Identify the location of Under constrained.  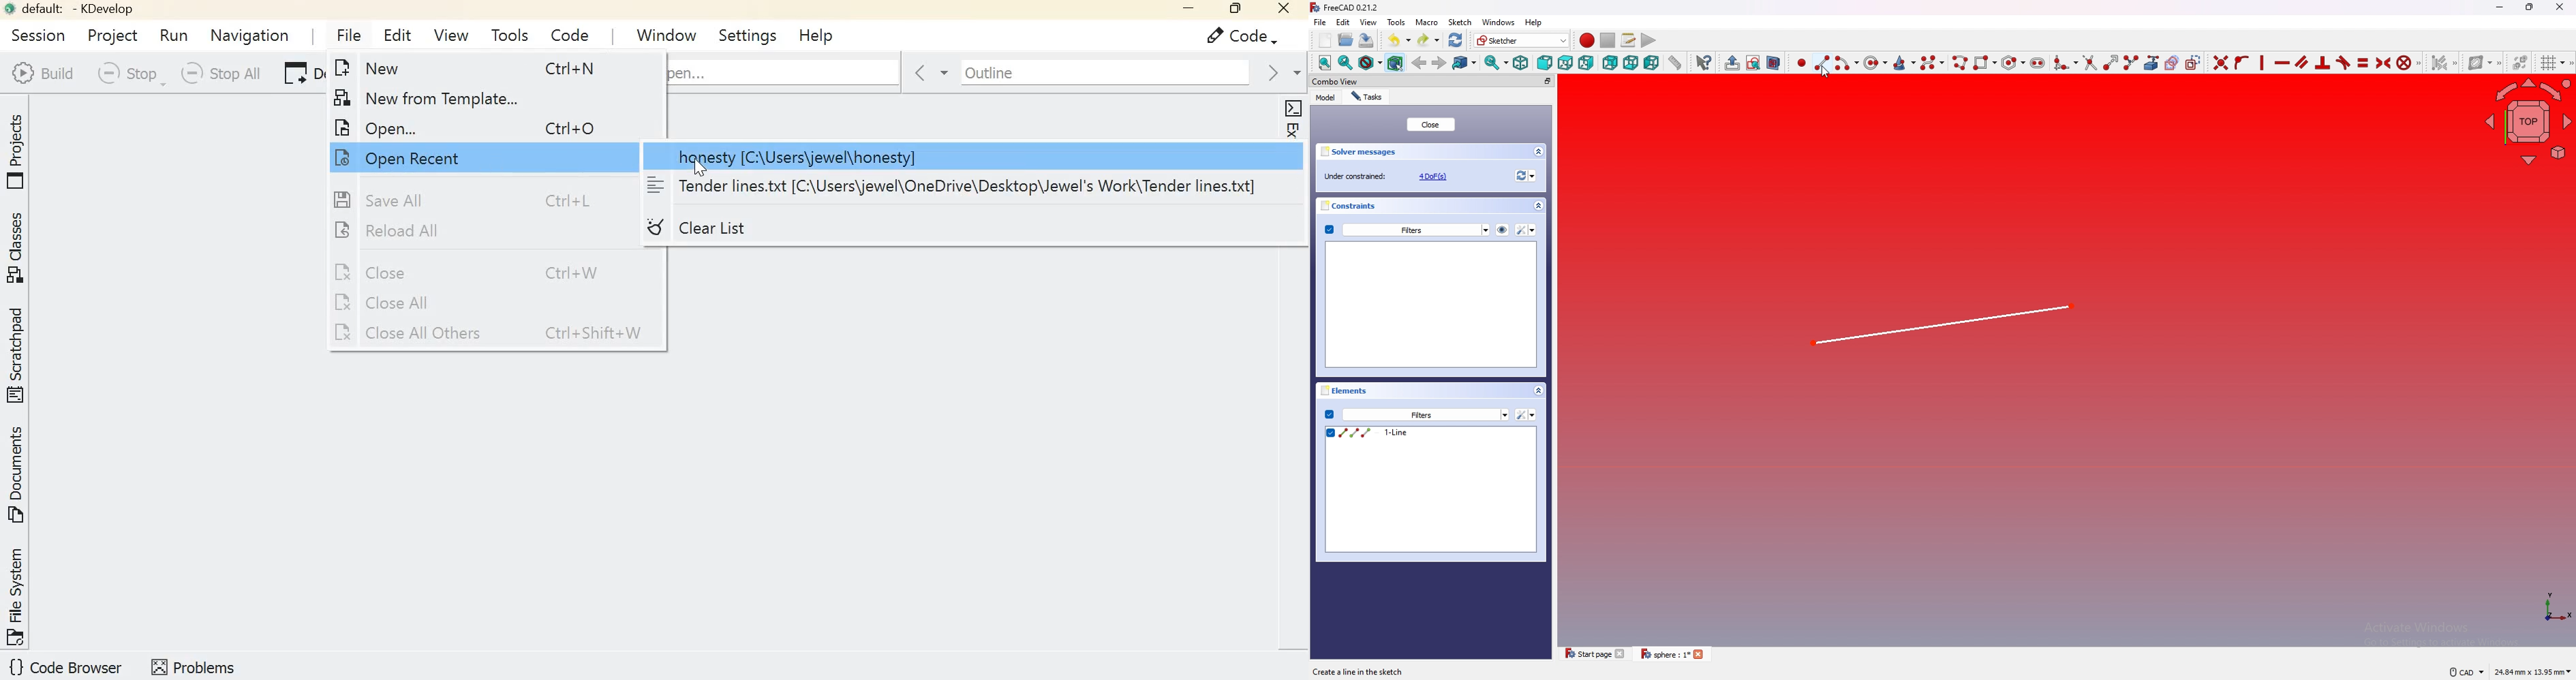
(1390, 176).